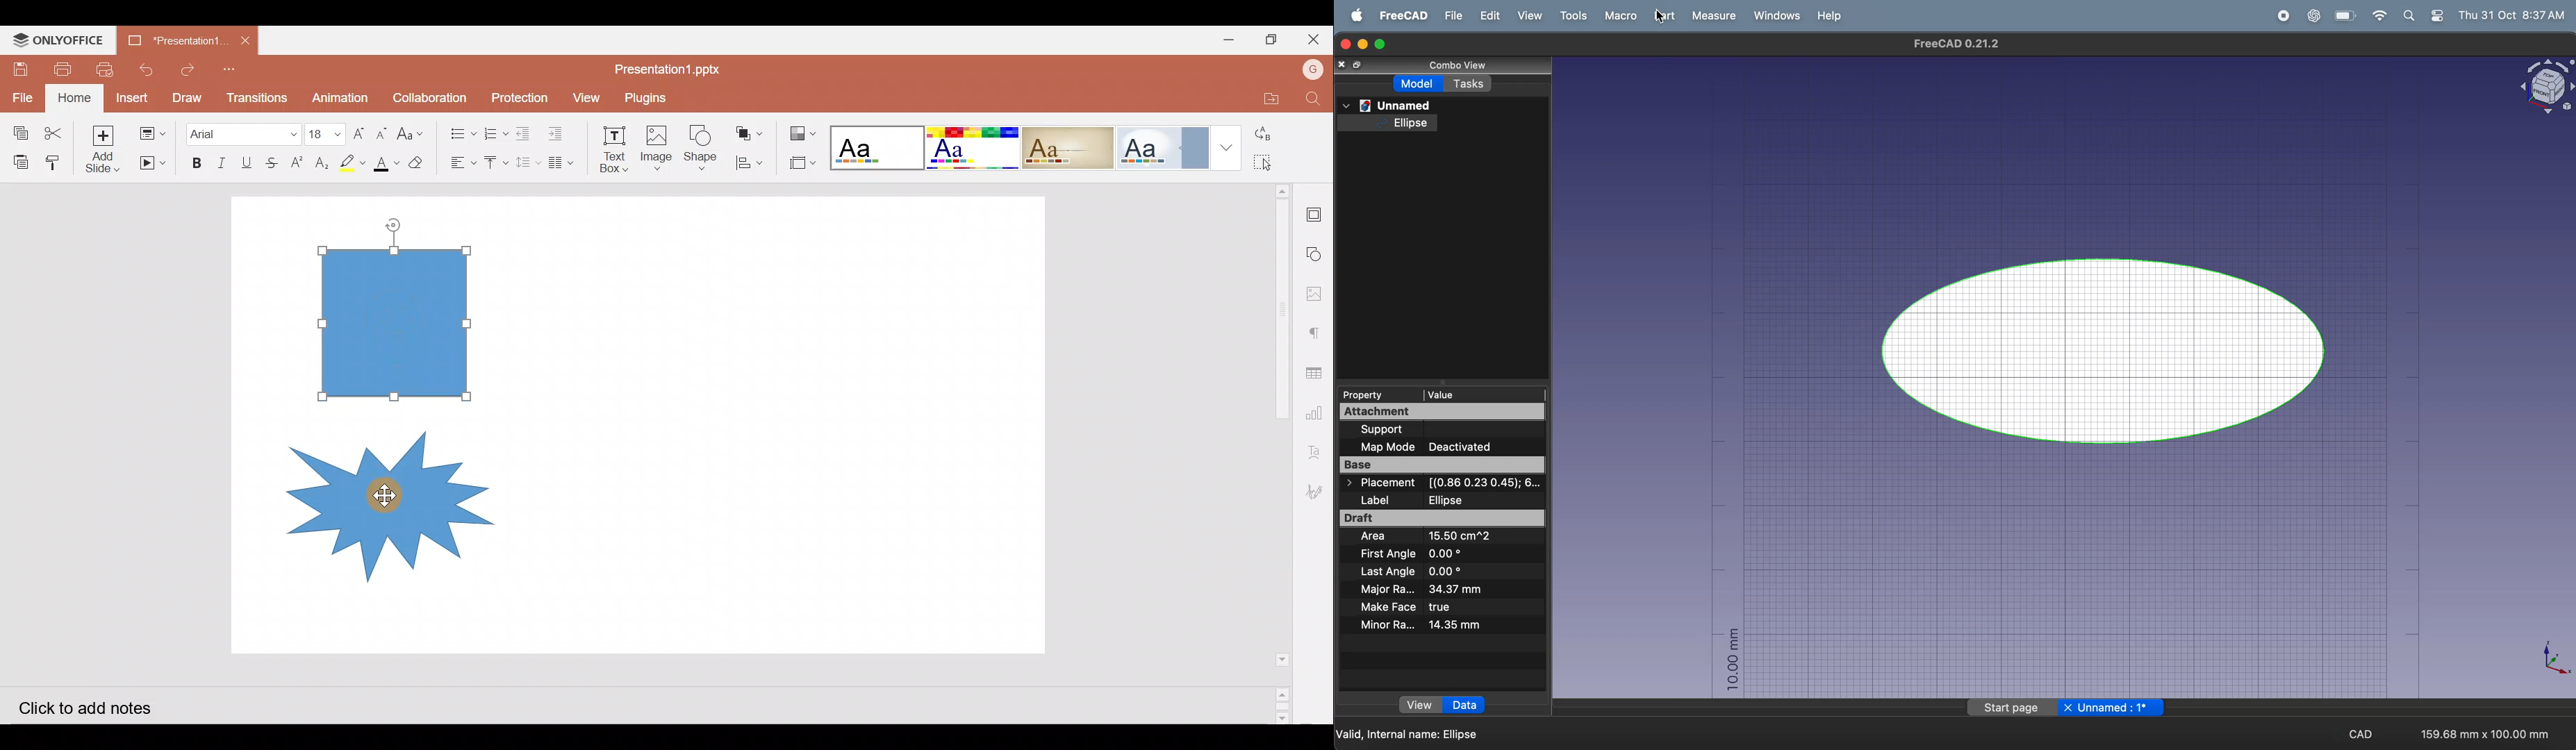 This screenshot has width=2576, height=756. Describe the element at coordinates (1272, 165) in the screenshot. I see `Select all` at that location.